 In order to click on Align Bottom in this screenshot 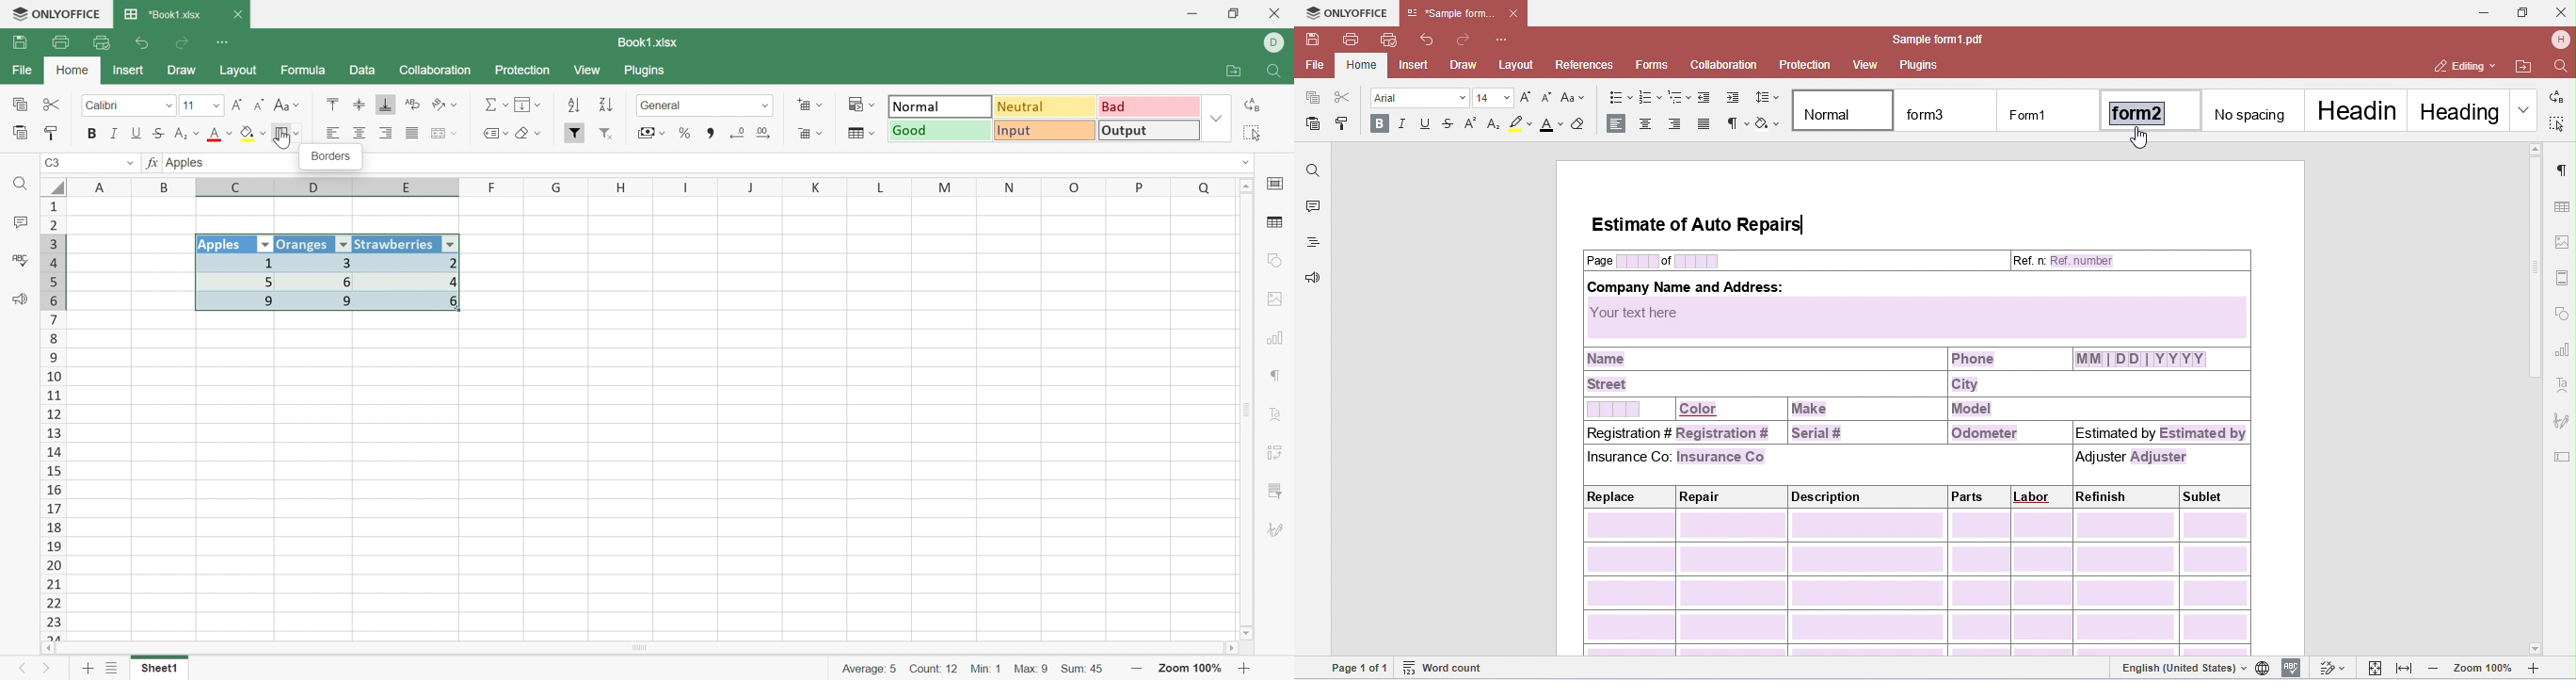, I will do `click(386, 105)`.